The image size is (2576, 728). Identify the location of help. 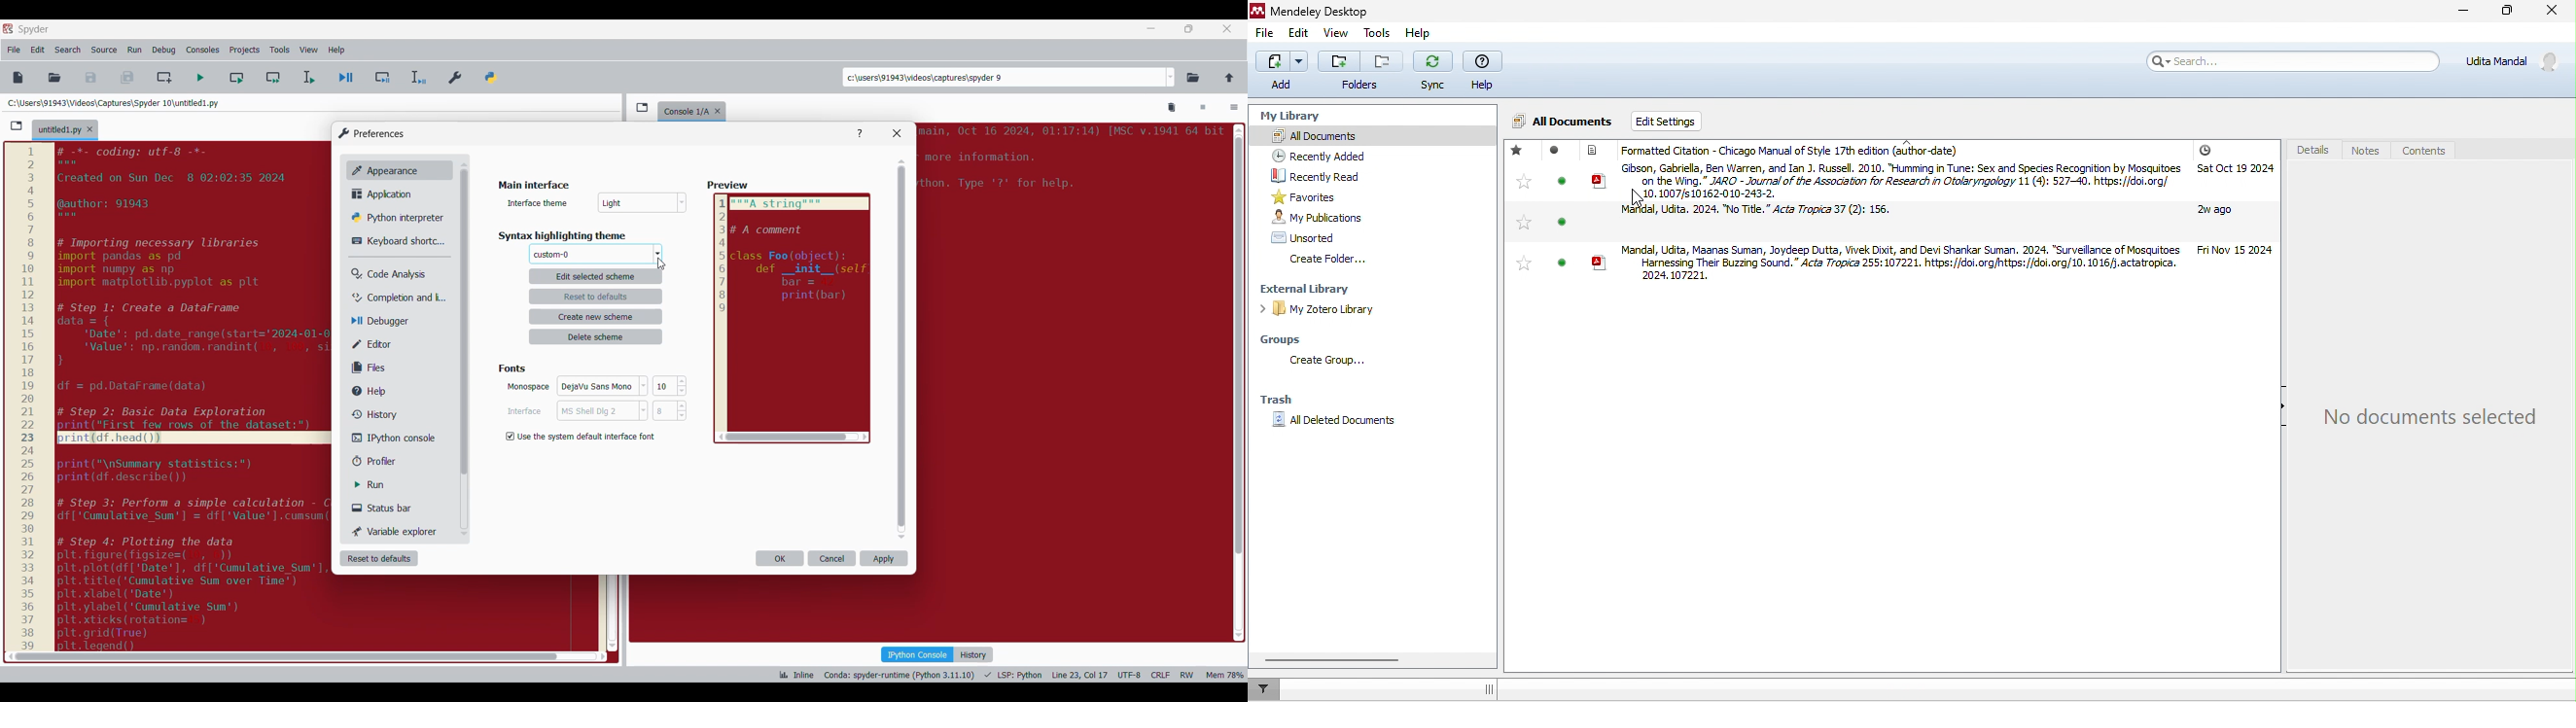
(1486, 70).